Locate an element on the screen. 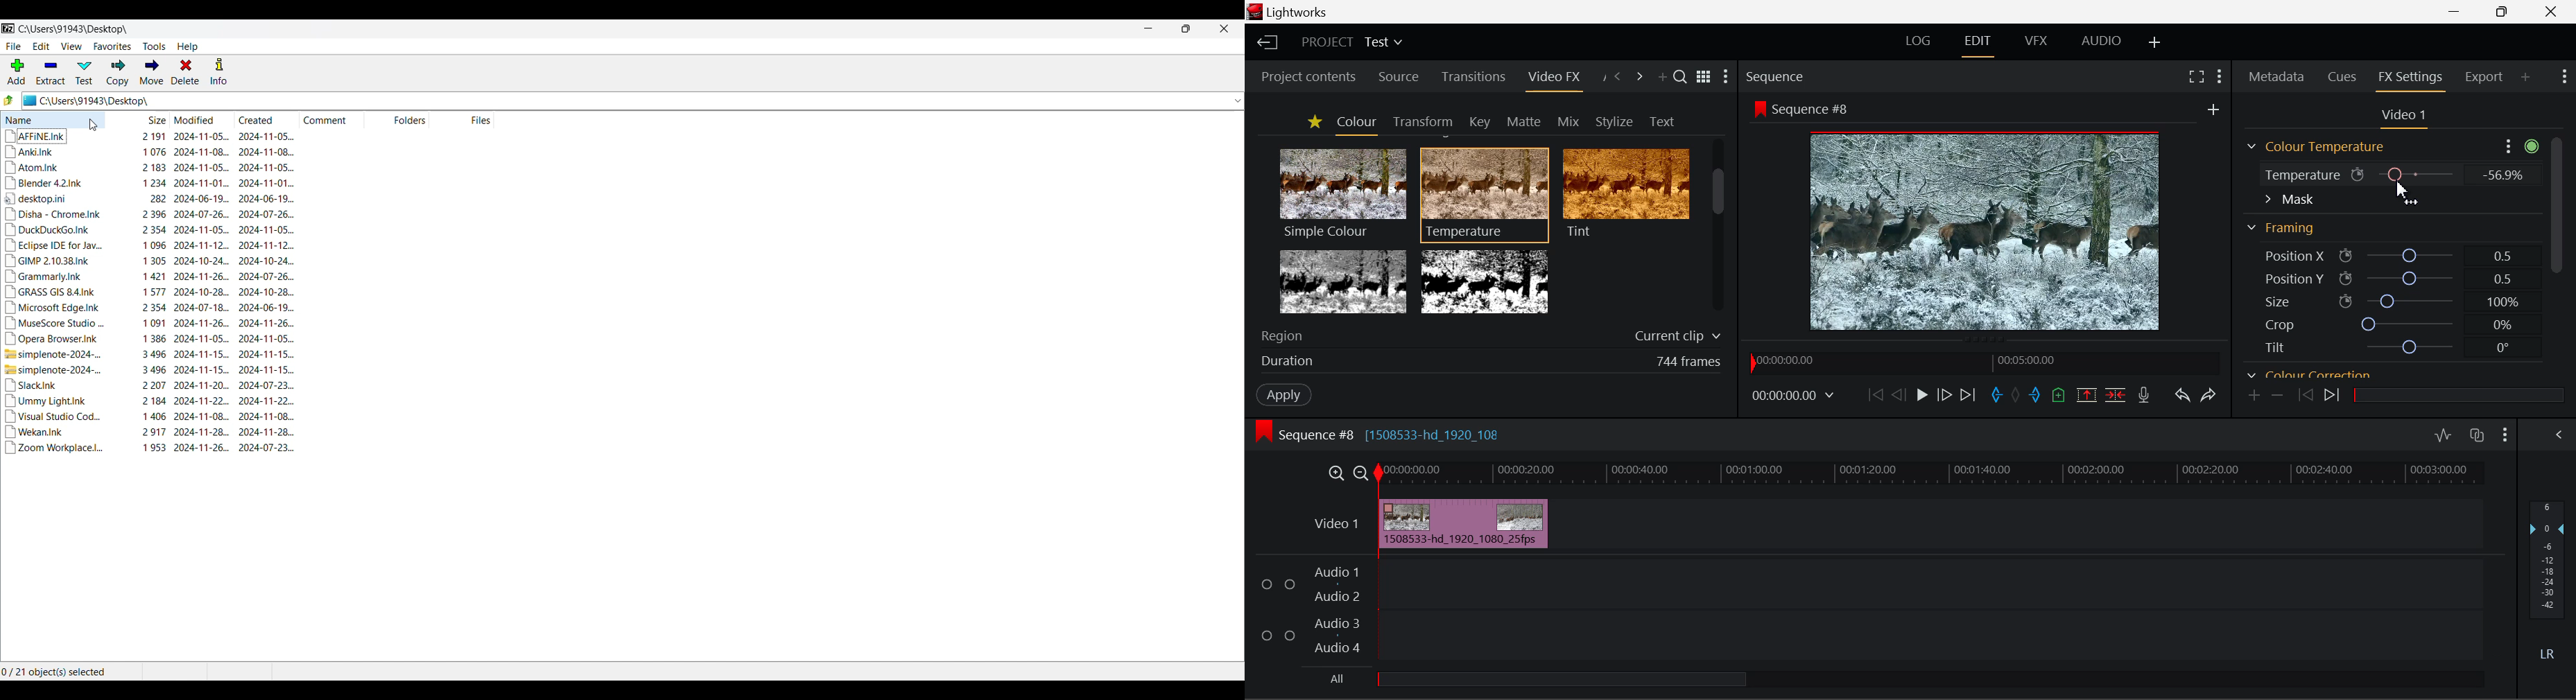 This screenshot has width=2576, height=700. Show Settings is located at coordinates (2506, 433).